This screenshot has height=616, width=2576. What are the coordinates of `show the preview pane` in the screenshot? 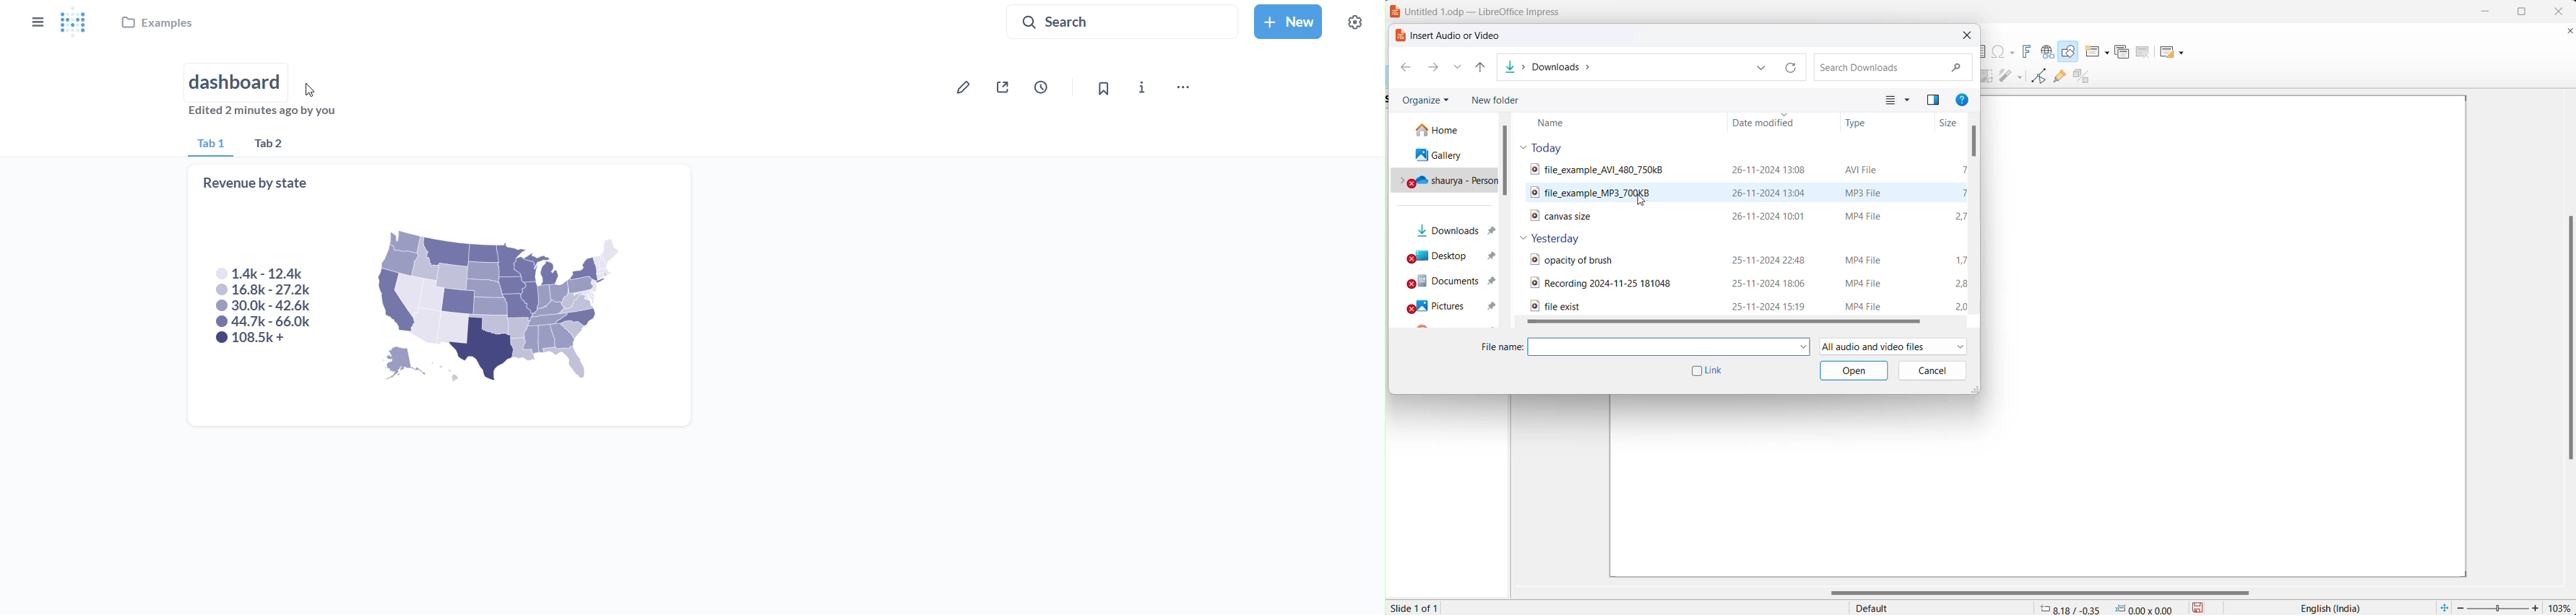 It's located at (1936, 99).